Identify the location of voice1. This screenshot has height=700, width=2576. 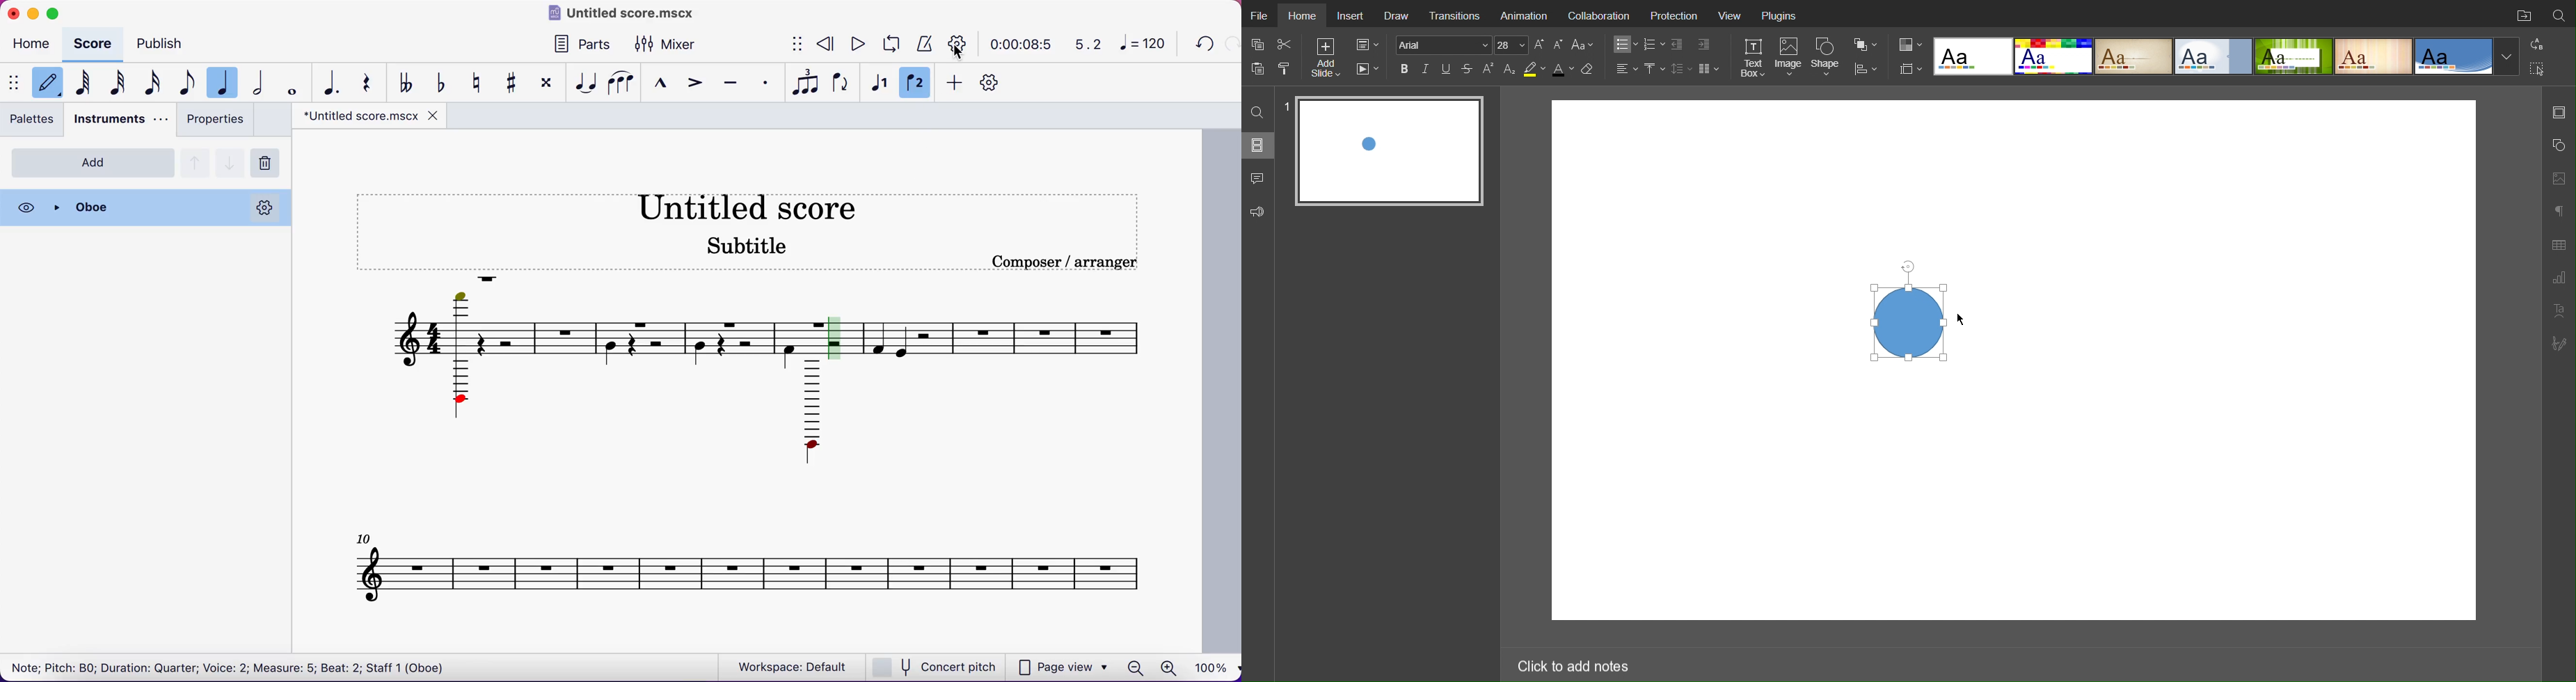
(878, 84).